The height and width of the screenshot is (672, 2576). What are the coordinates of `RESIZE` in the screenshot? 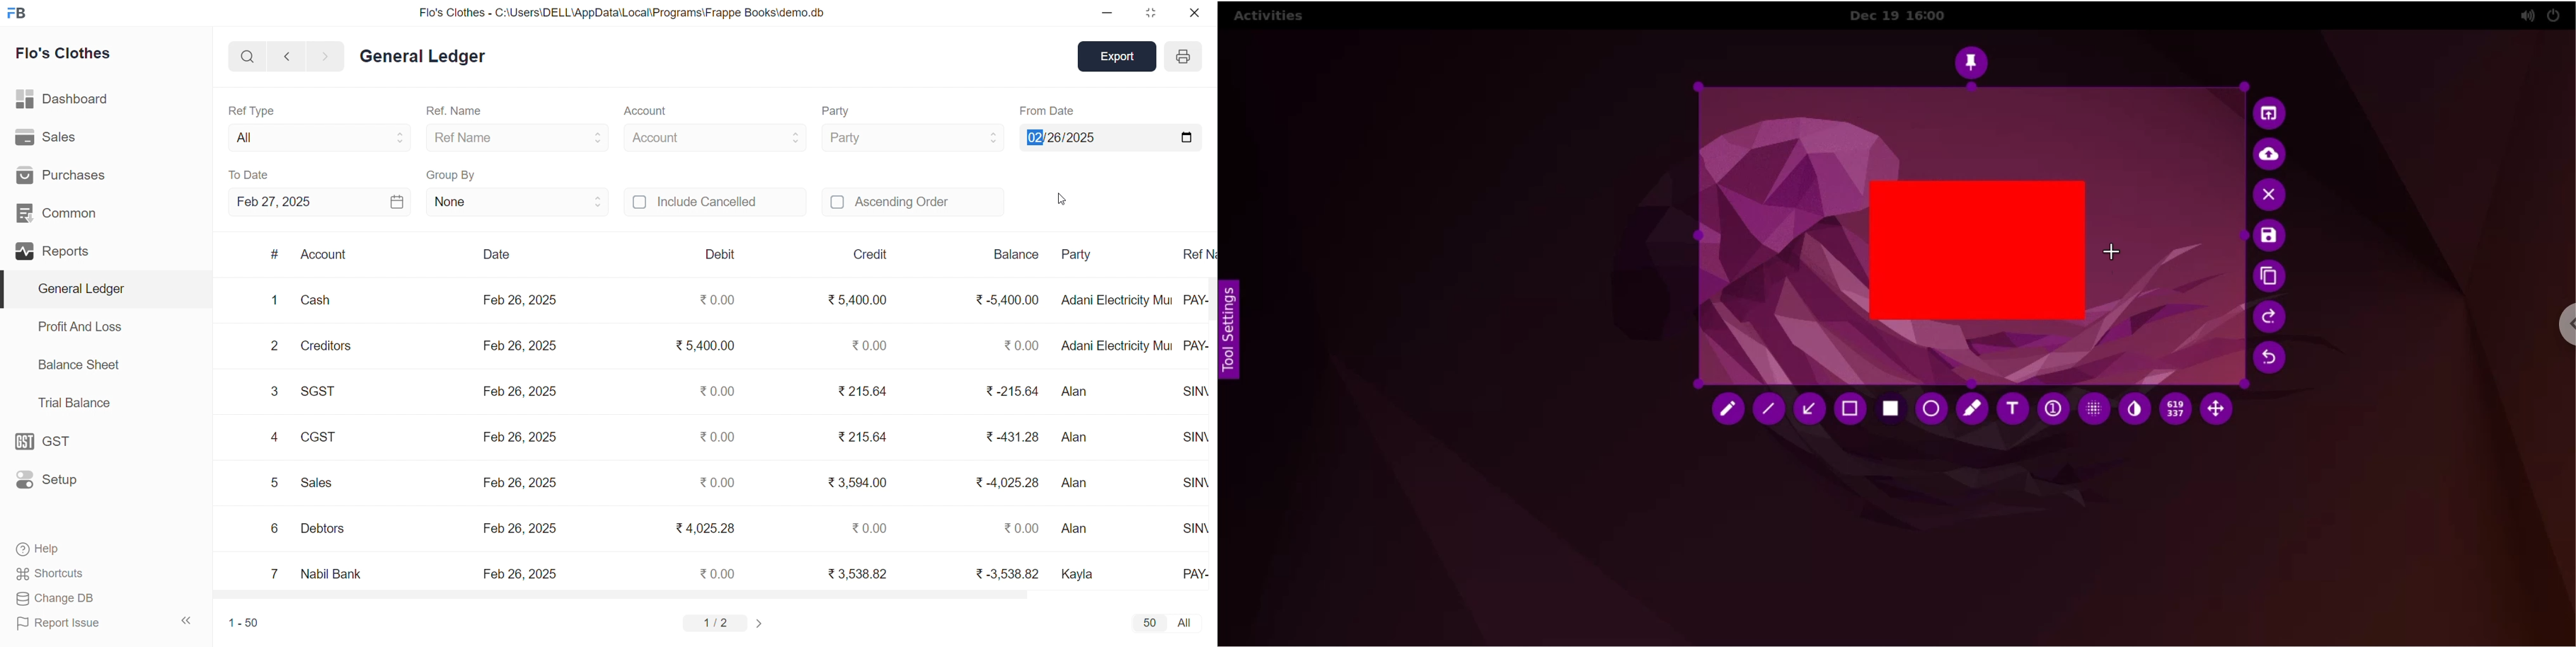 It's located at (1148, 13).